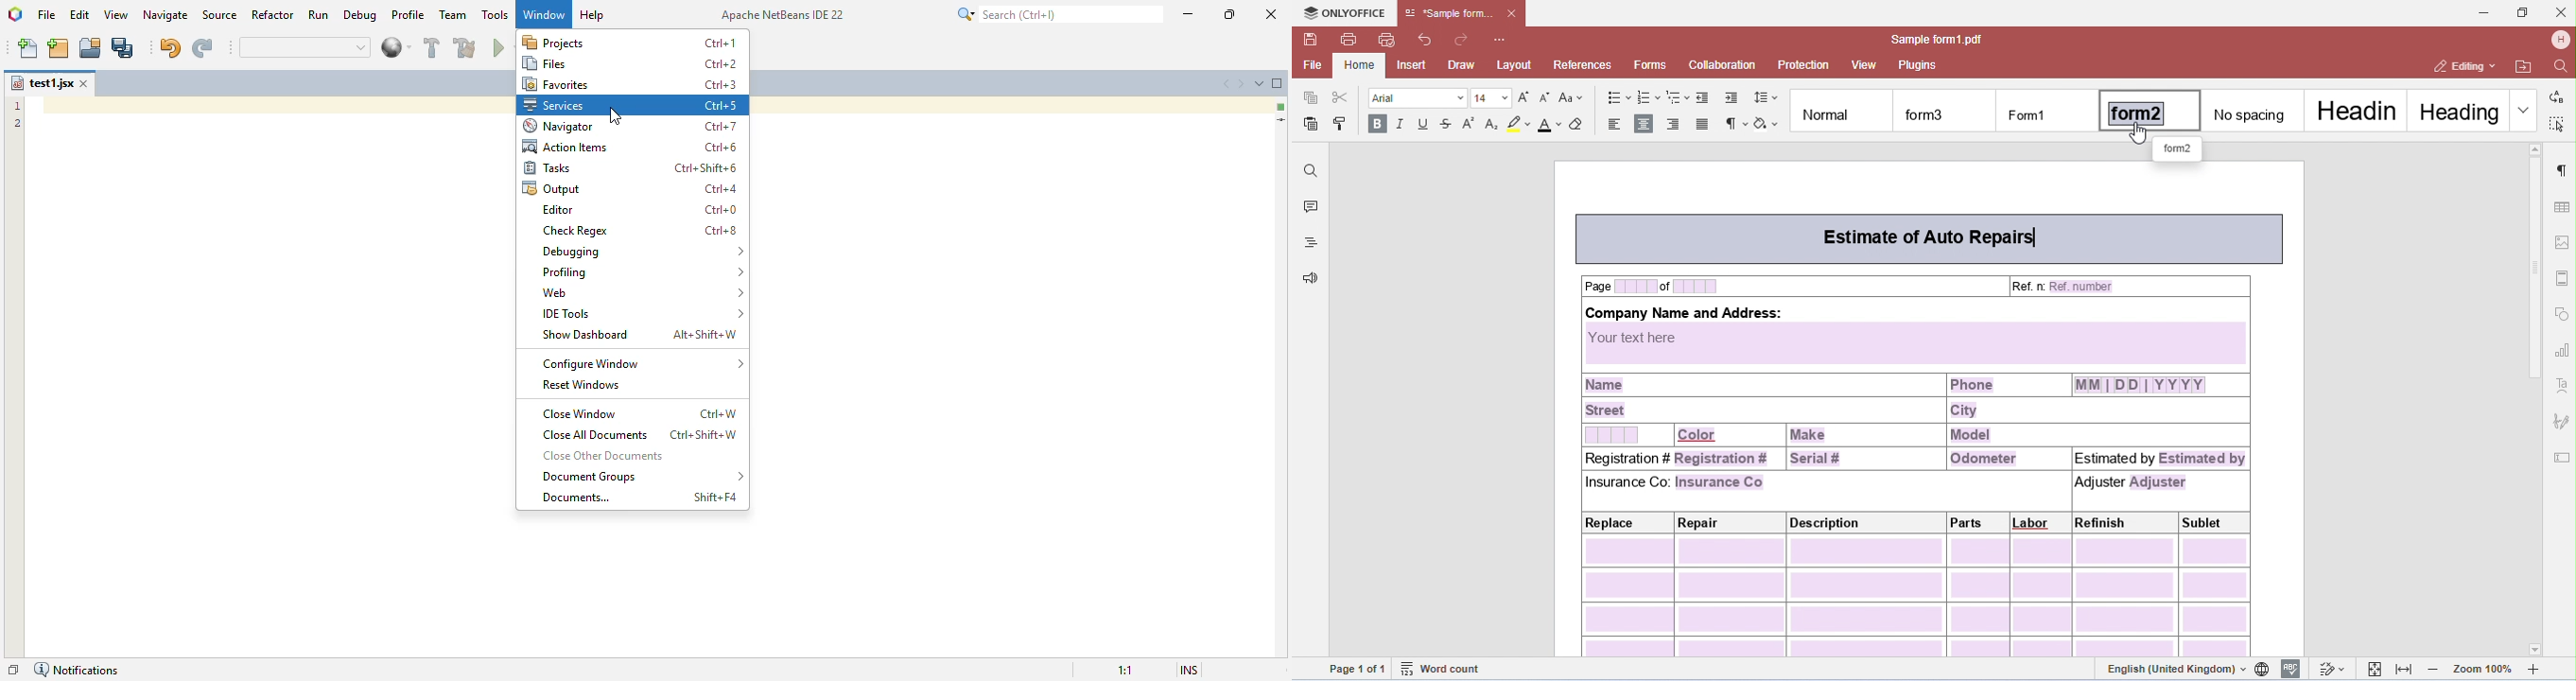 The image size is (2576, 700). Describe the element at coordinates (409, 15) in the screenshot. I see `profile` at that location.